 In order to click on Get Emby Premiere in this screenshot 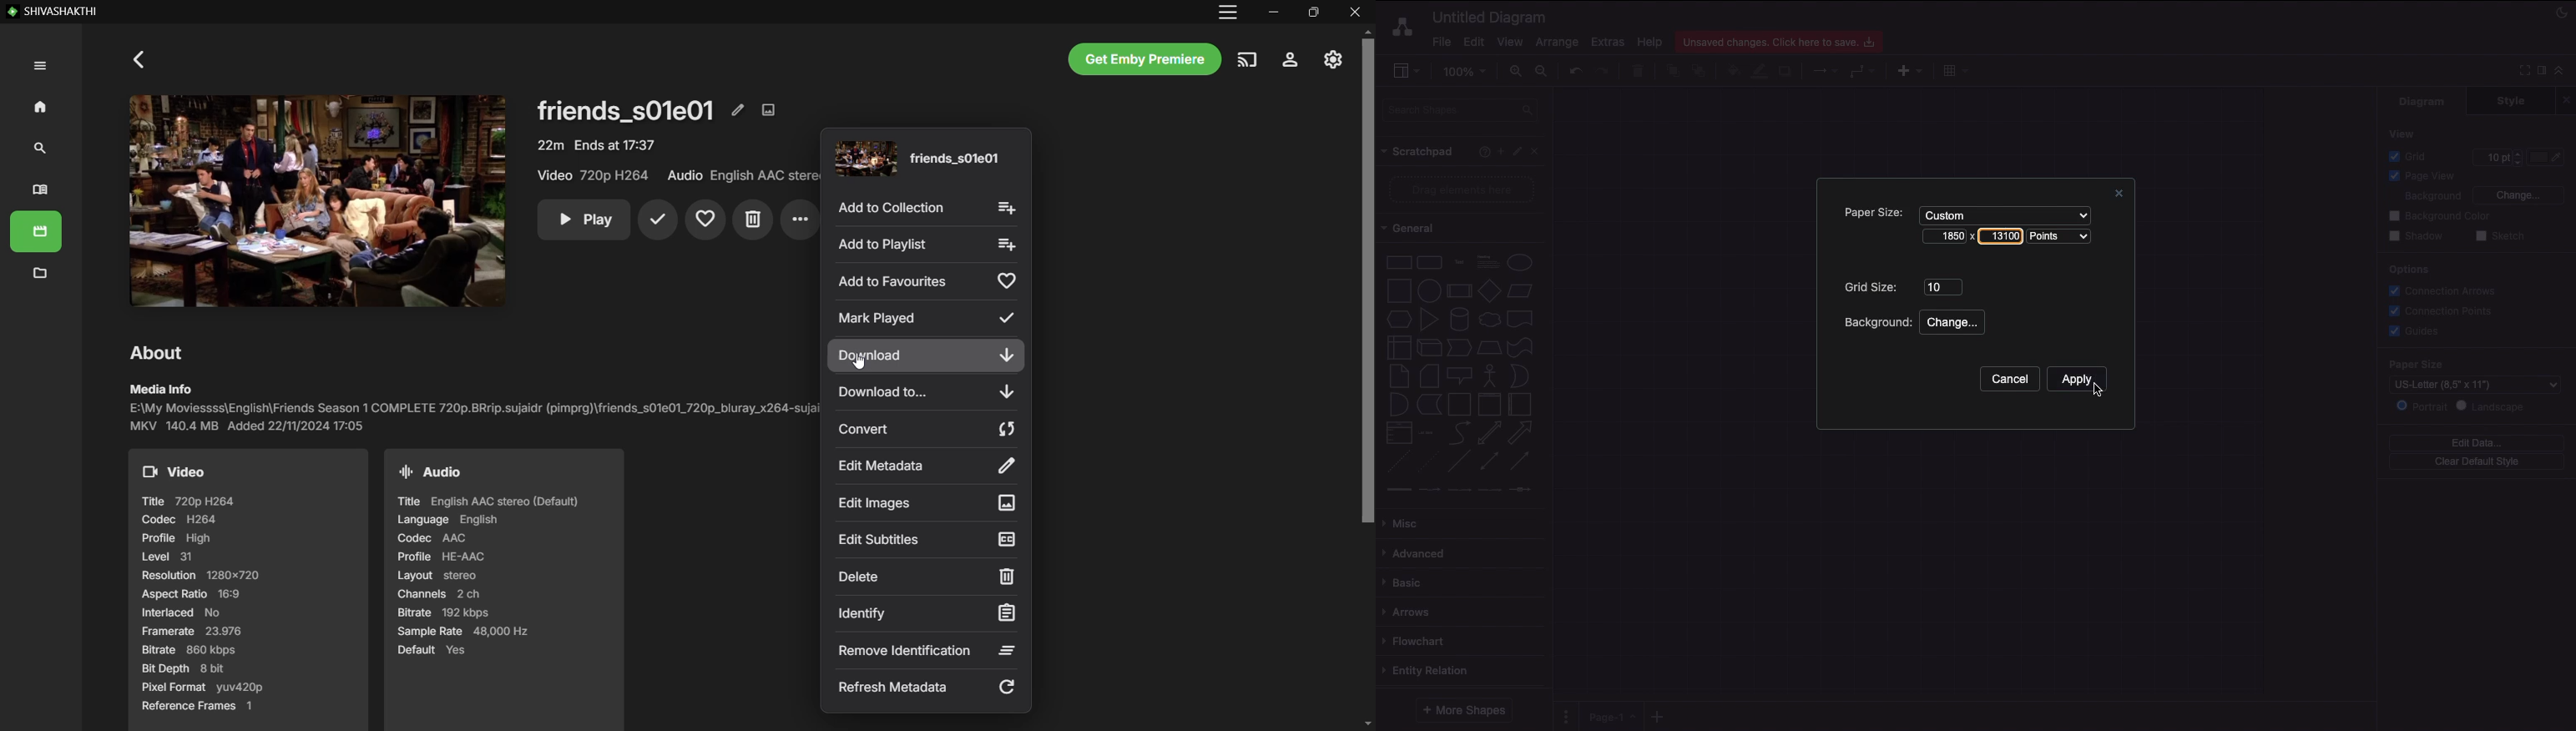, I will do `click(1146, 59)`.